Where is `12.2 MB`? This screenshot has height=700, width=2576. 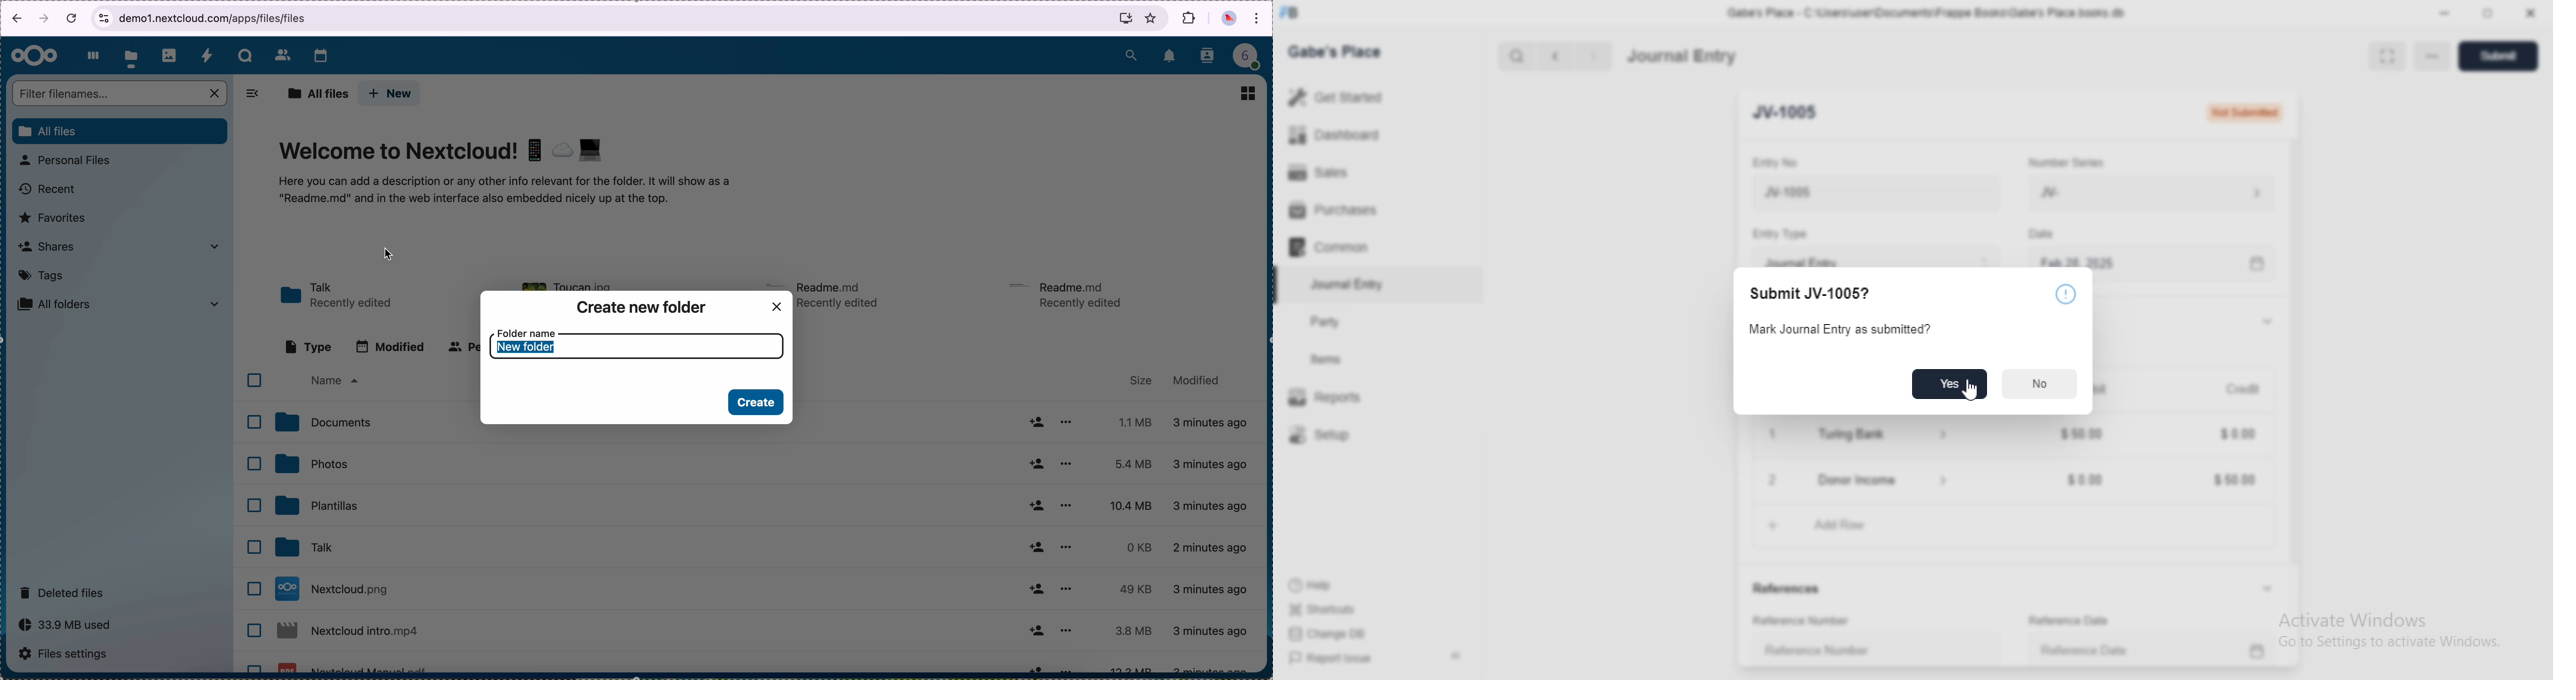
12.2 MB is located at coordinates (1127, 667).